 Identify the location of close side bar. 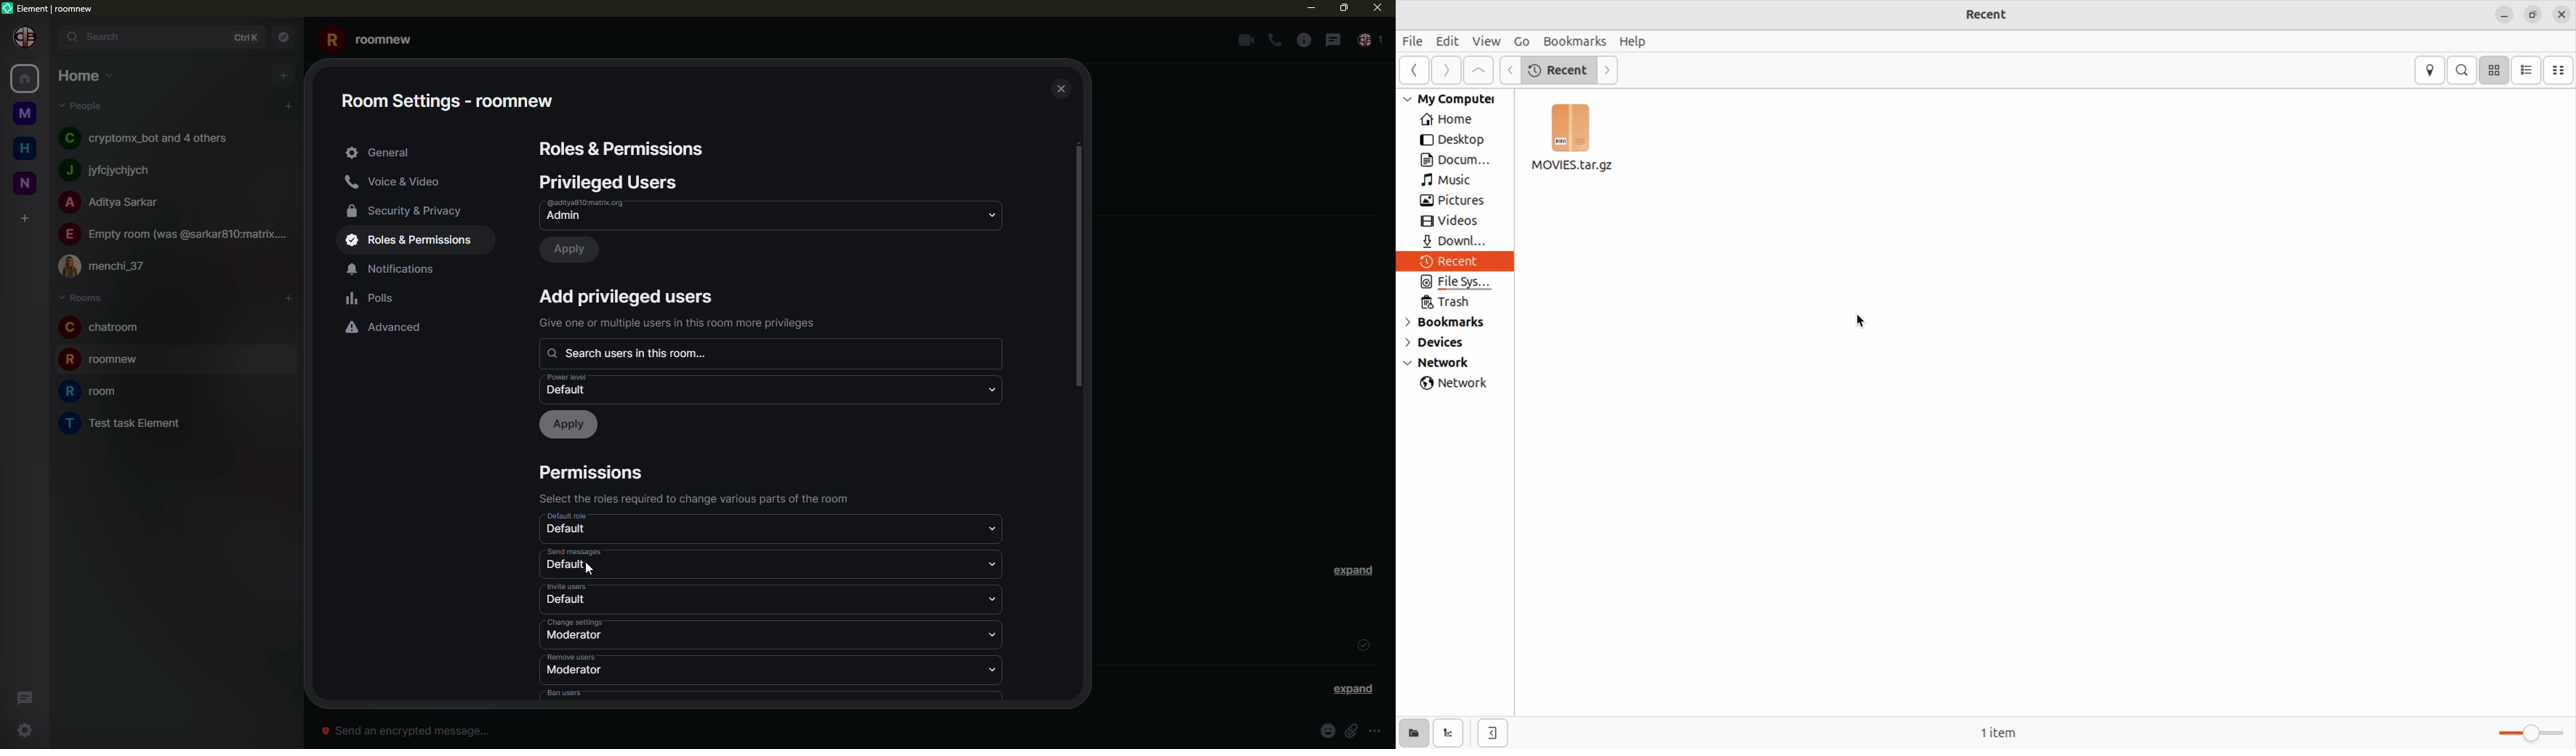
(1493, 732).